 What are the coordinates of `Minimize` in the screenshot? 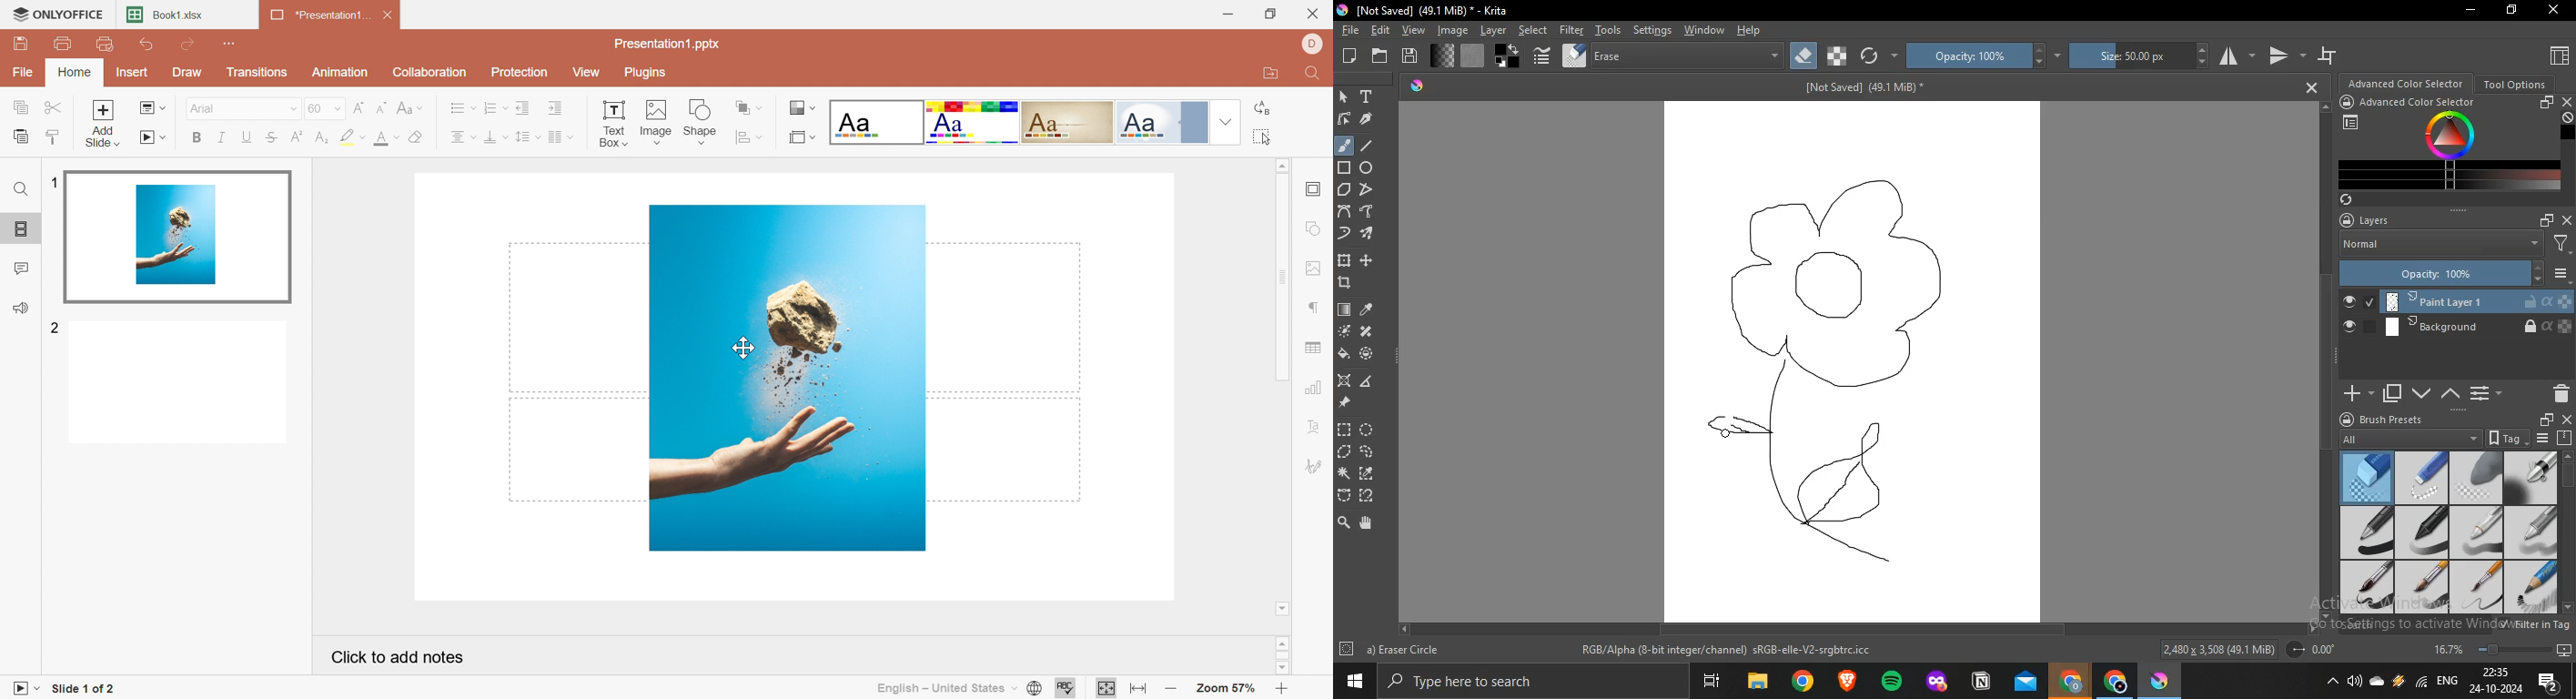 It's located at (2472, 11).